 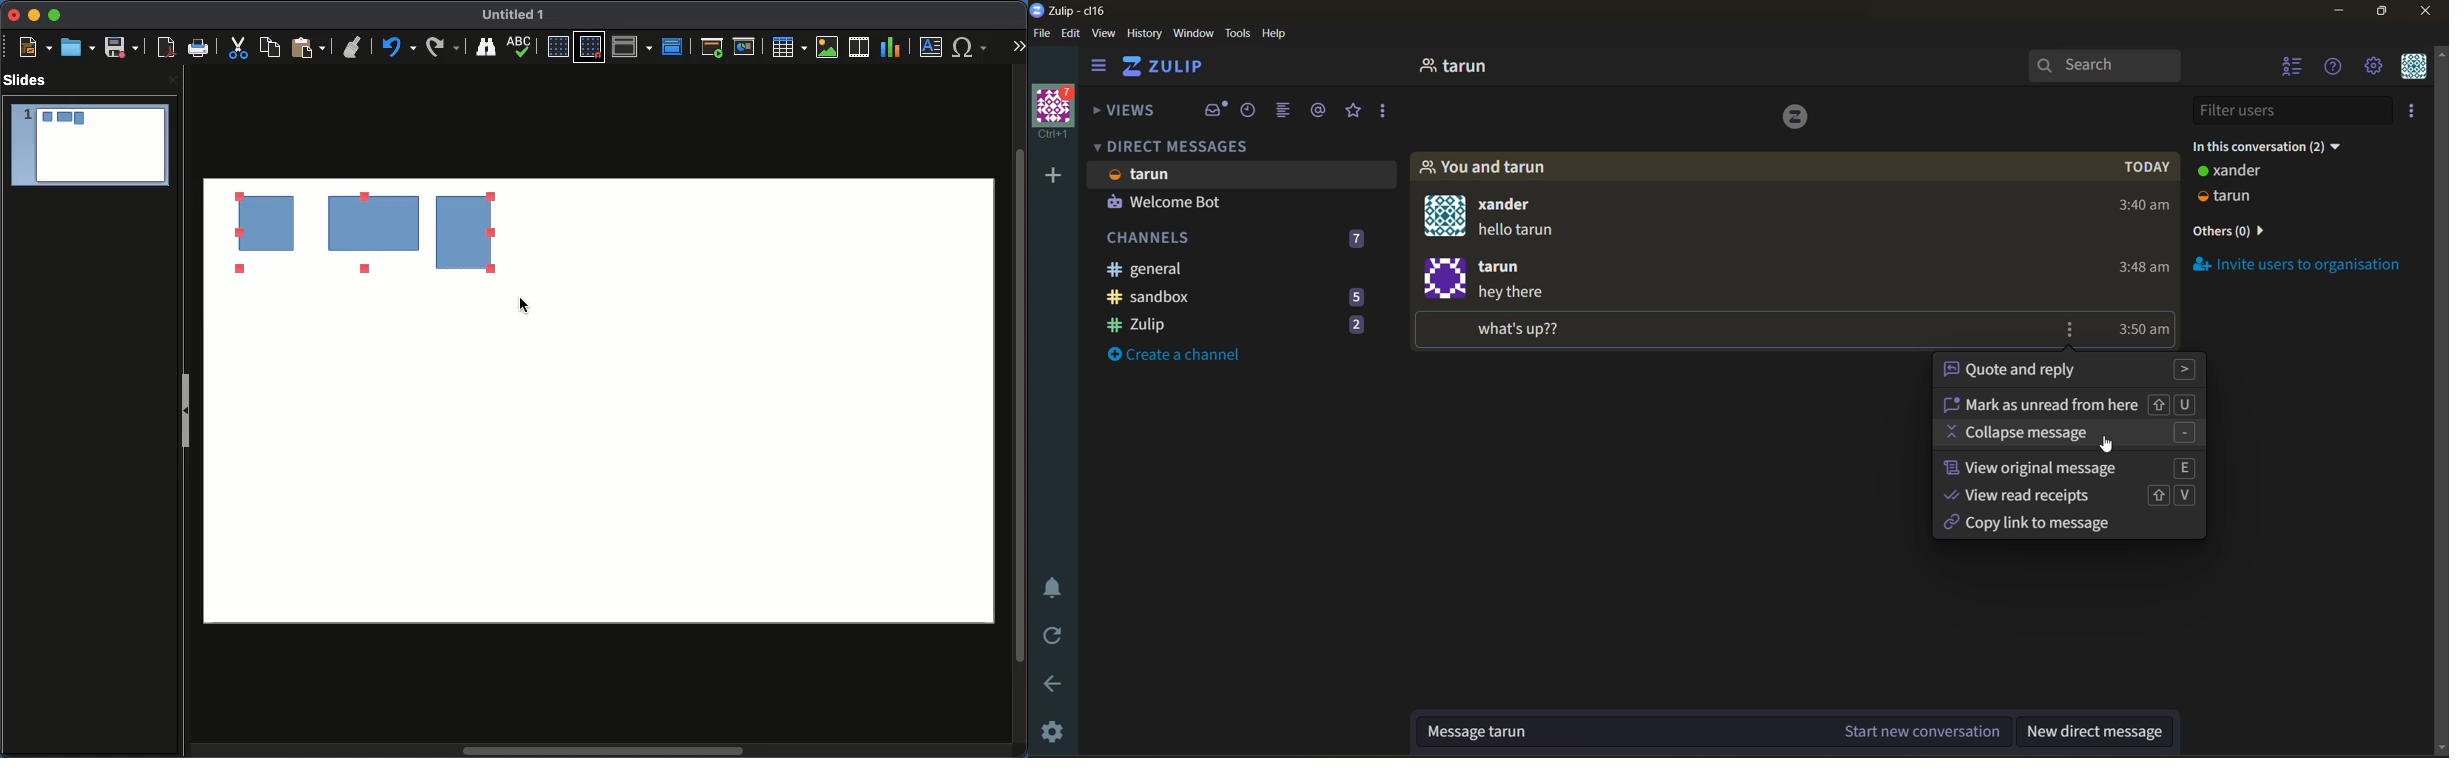 I want to click on invite users to organisation, so click(x=2299, y=264).